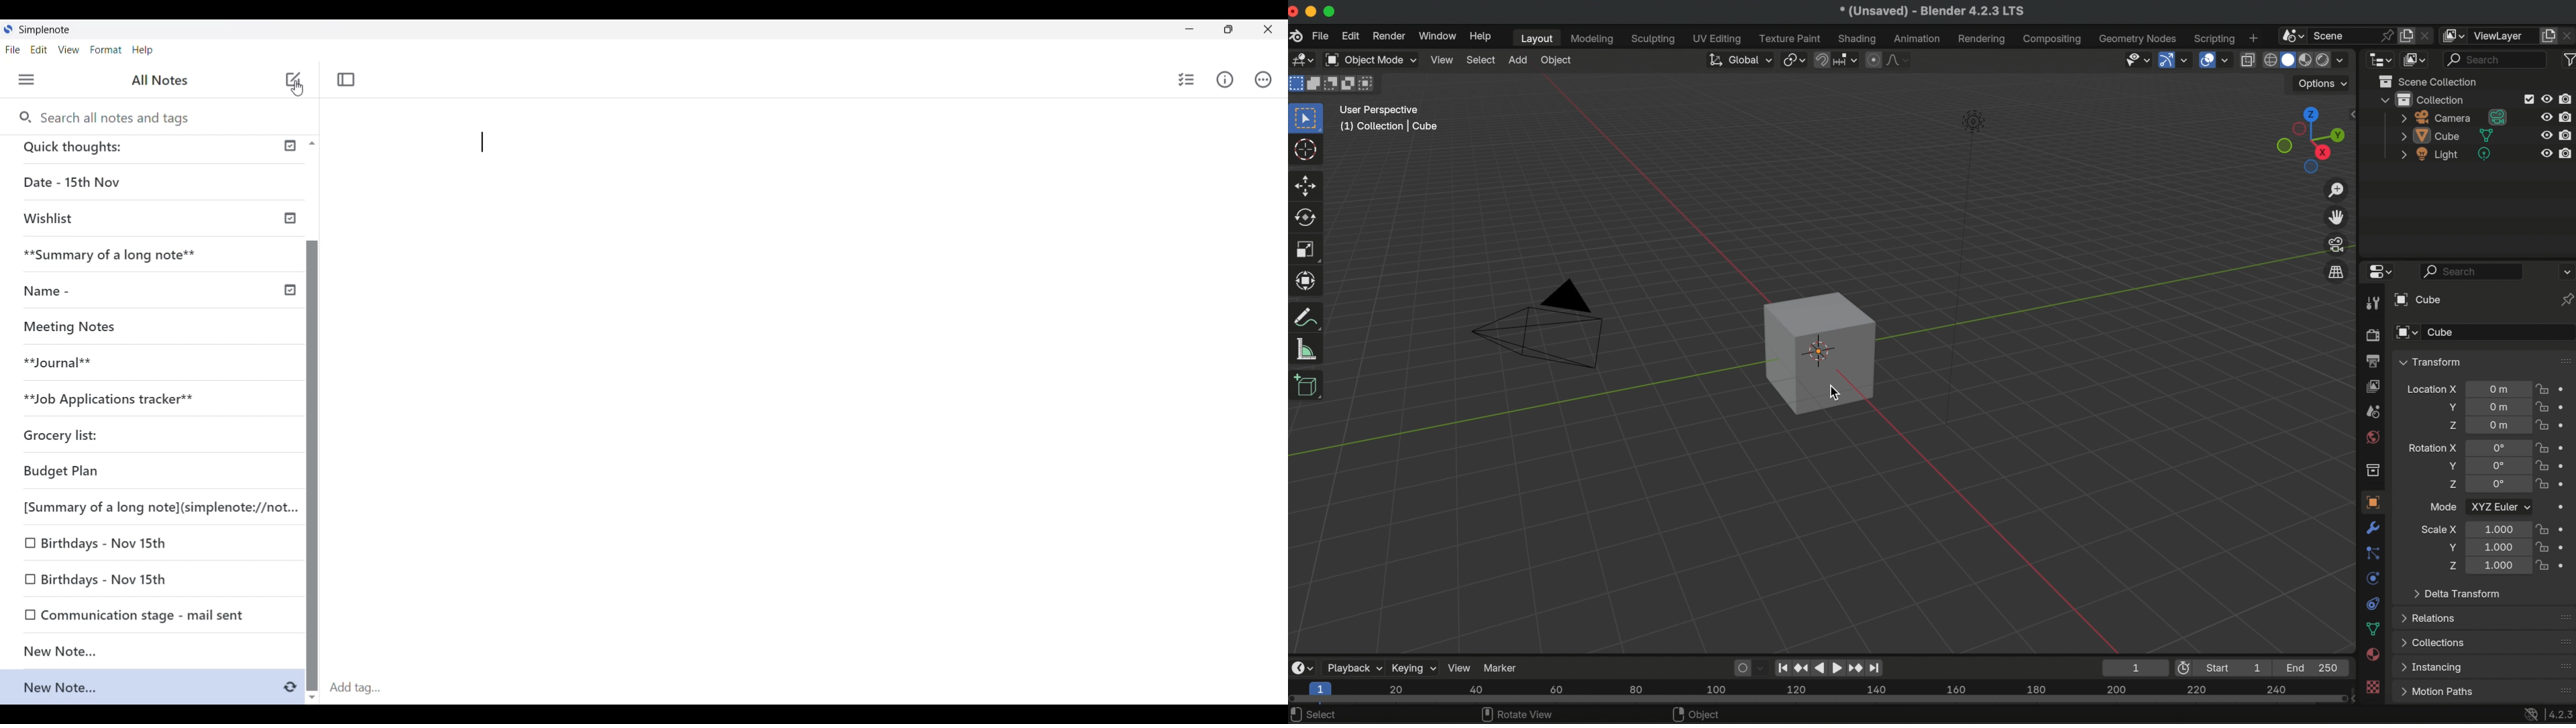  I want to click on toggle camera view, so click(2337, 244).